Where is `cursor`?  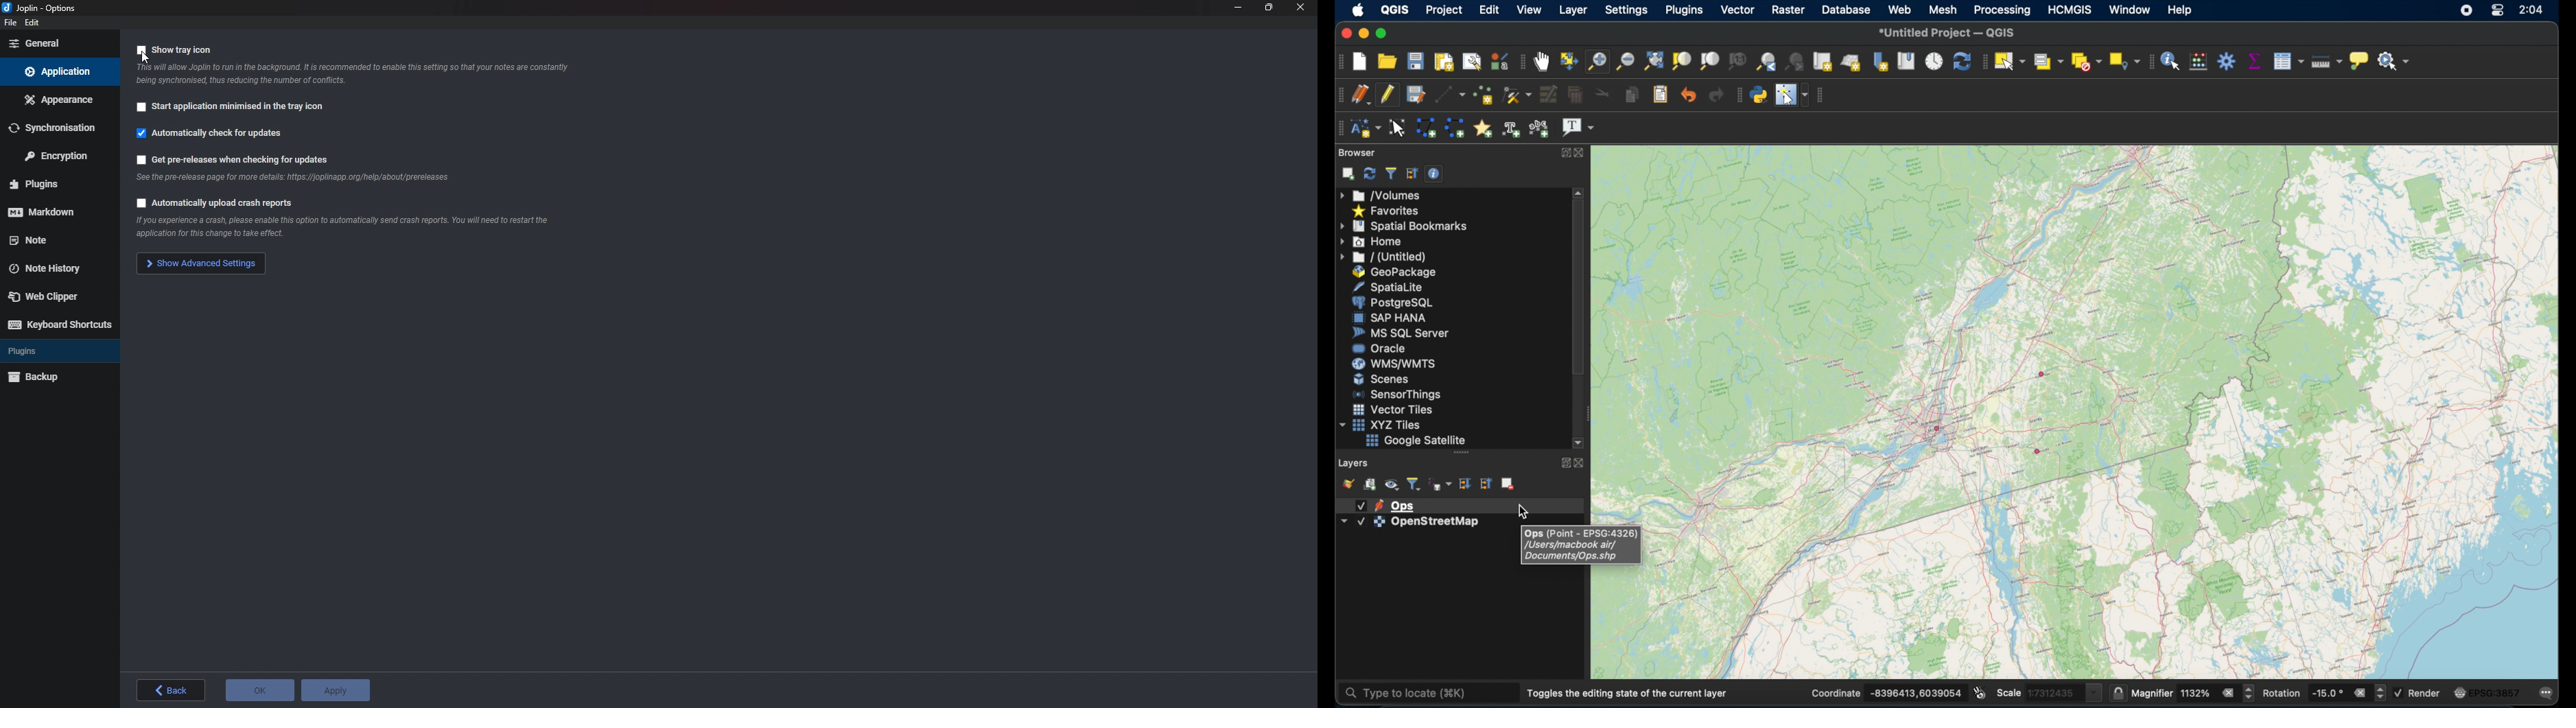
cursor is located at coordinates (146, 54).